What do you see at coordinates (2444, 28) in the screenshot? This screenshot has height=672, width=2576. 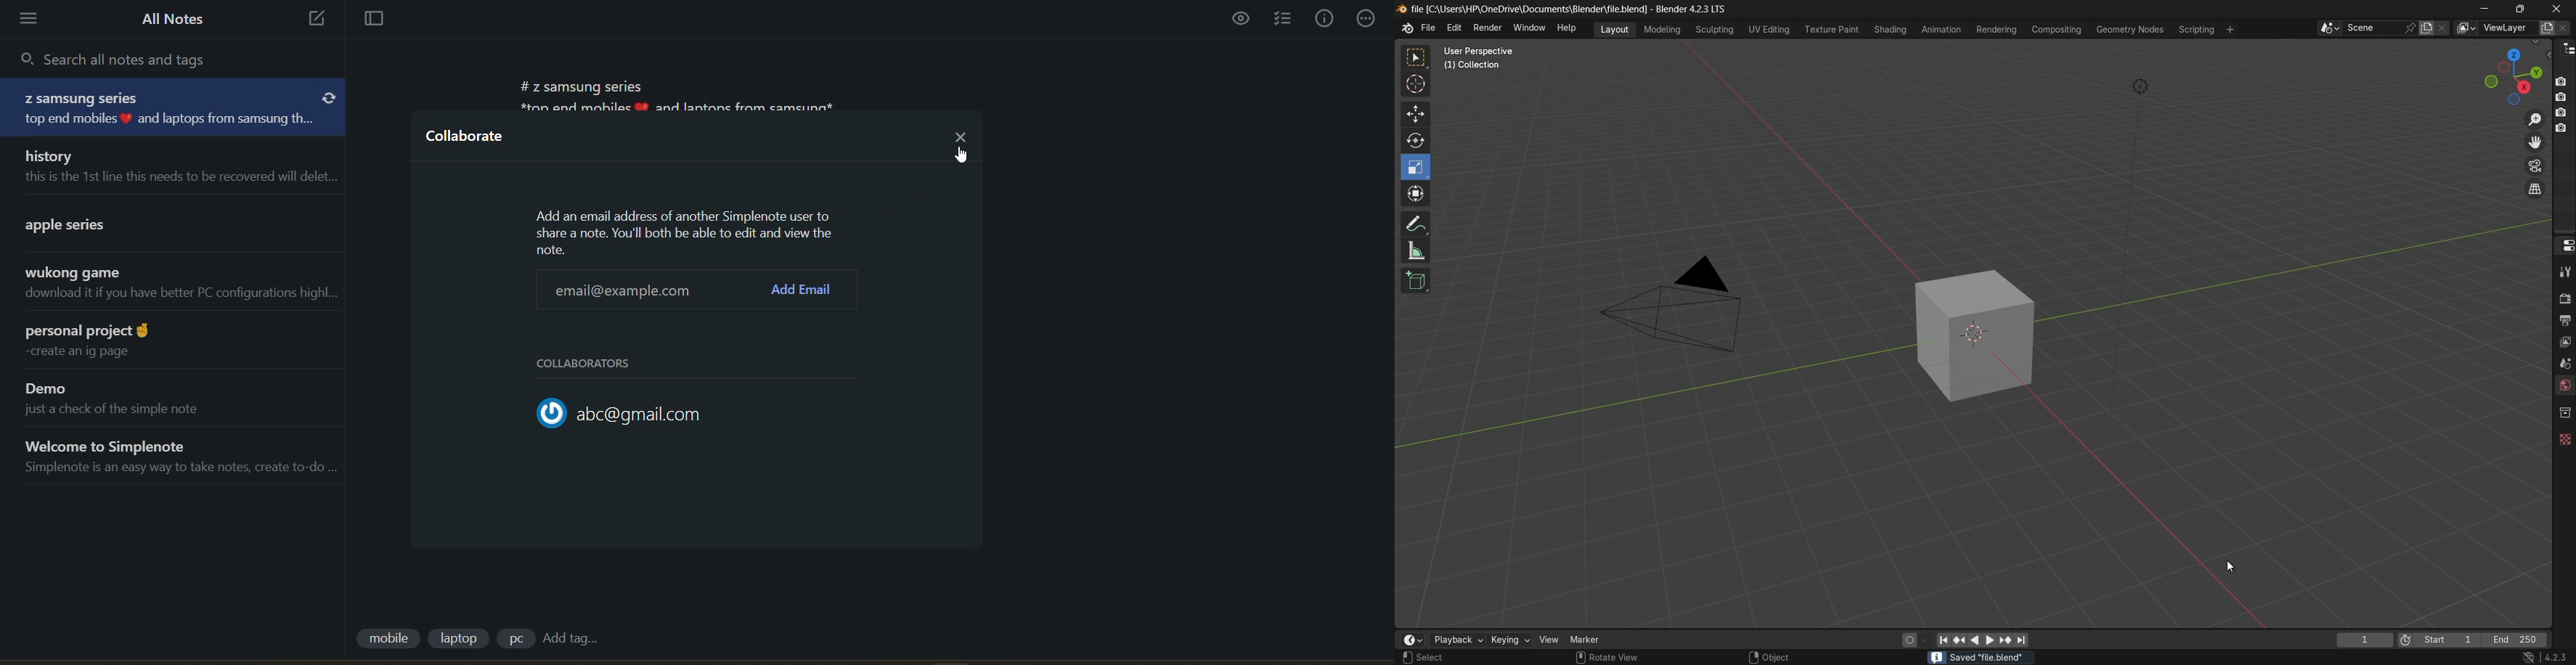 I see `delete scene` at bounding box center [2444, 28].